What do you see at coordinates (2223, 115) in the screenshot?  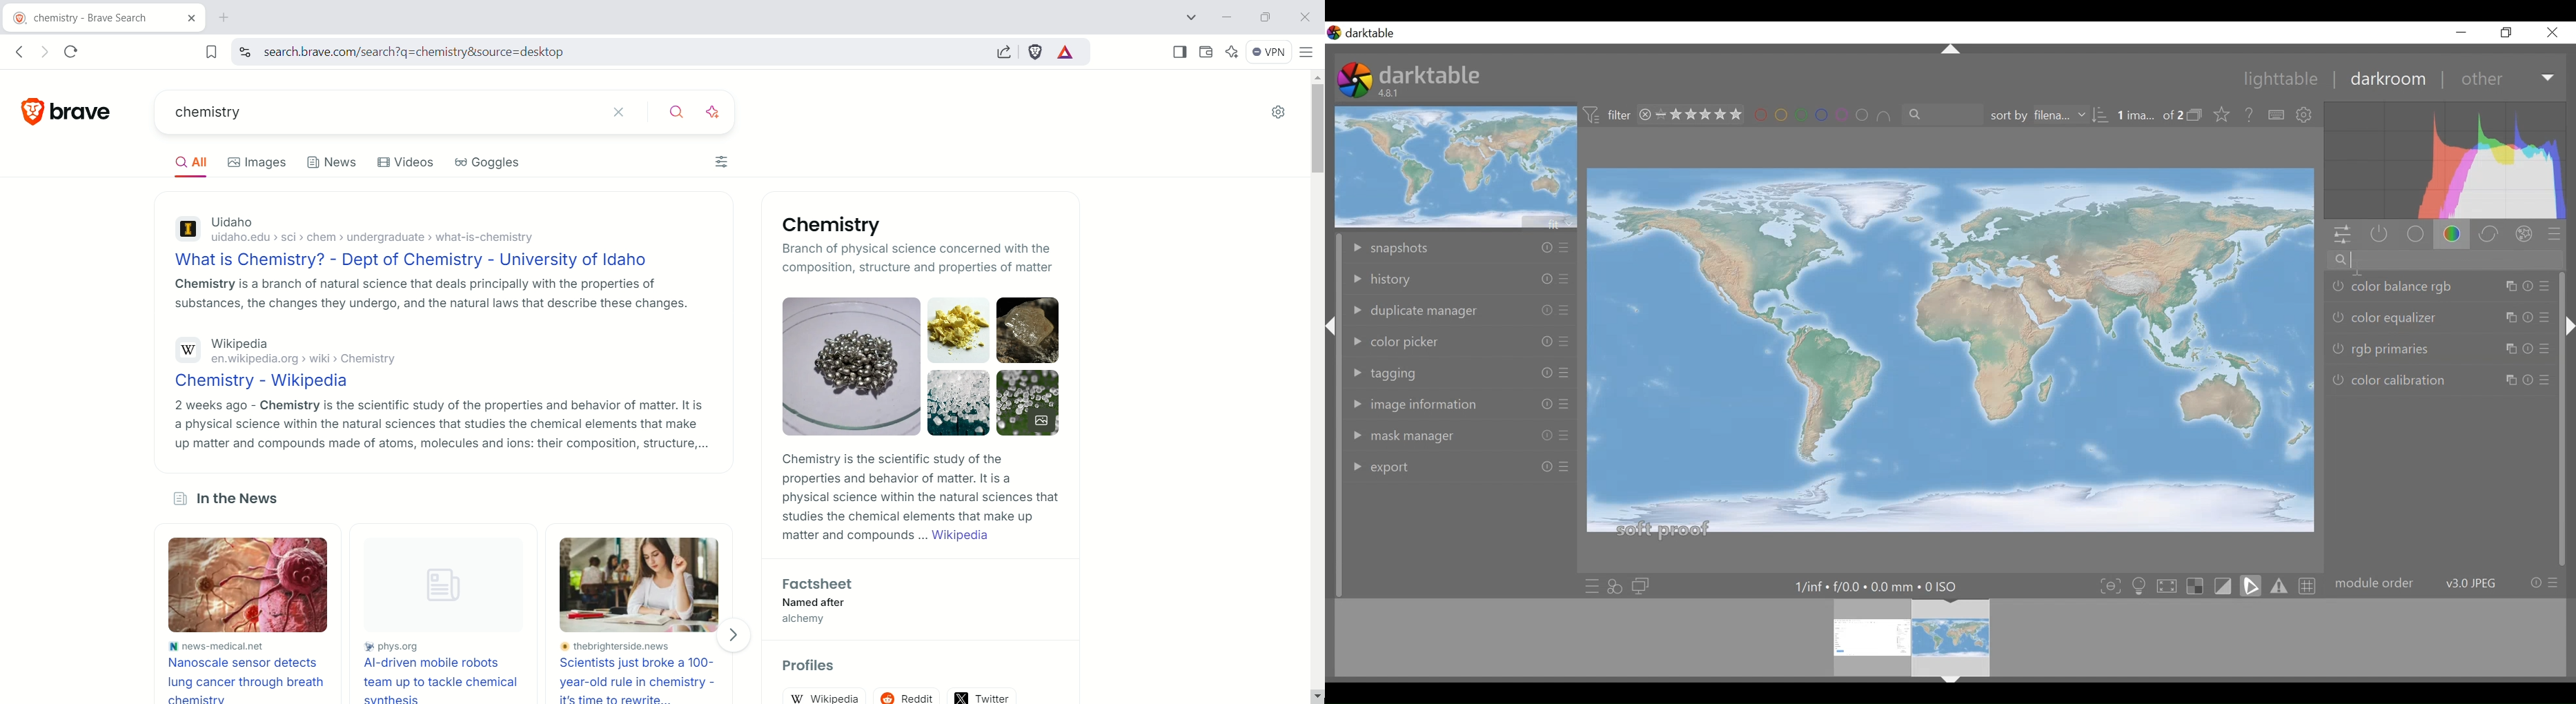 I see `lick to change the type of overlays shown on thumbnails` at bounding box center [2223, 115].